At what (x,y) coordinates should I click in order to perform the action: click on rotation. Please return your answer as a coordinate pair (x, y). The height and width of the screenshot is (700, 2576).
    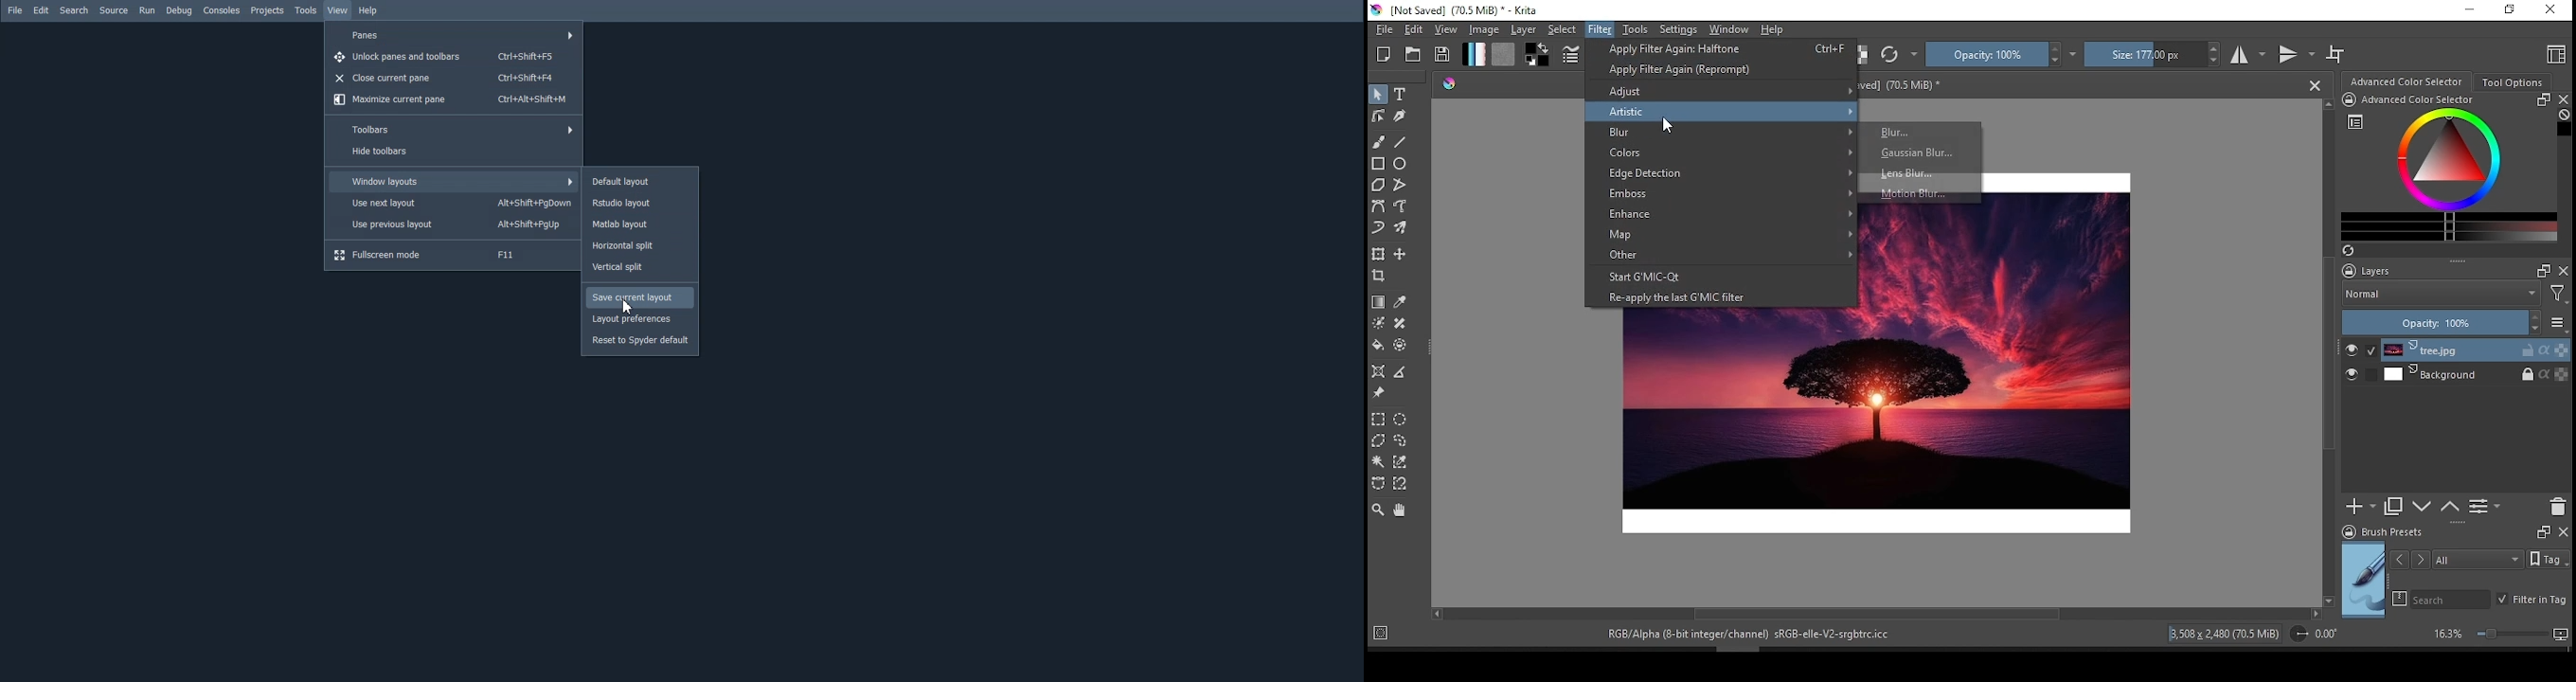
    Looking at the image, I should click on (2315, 635).